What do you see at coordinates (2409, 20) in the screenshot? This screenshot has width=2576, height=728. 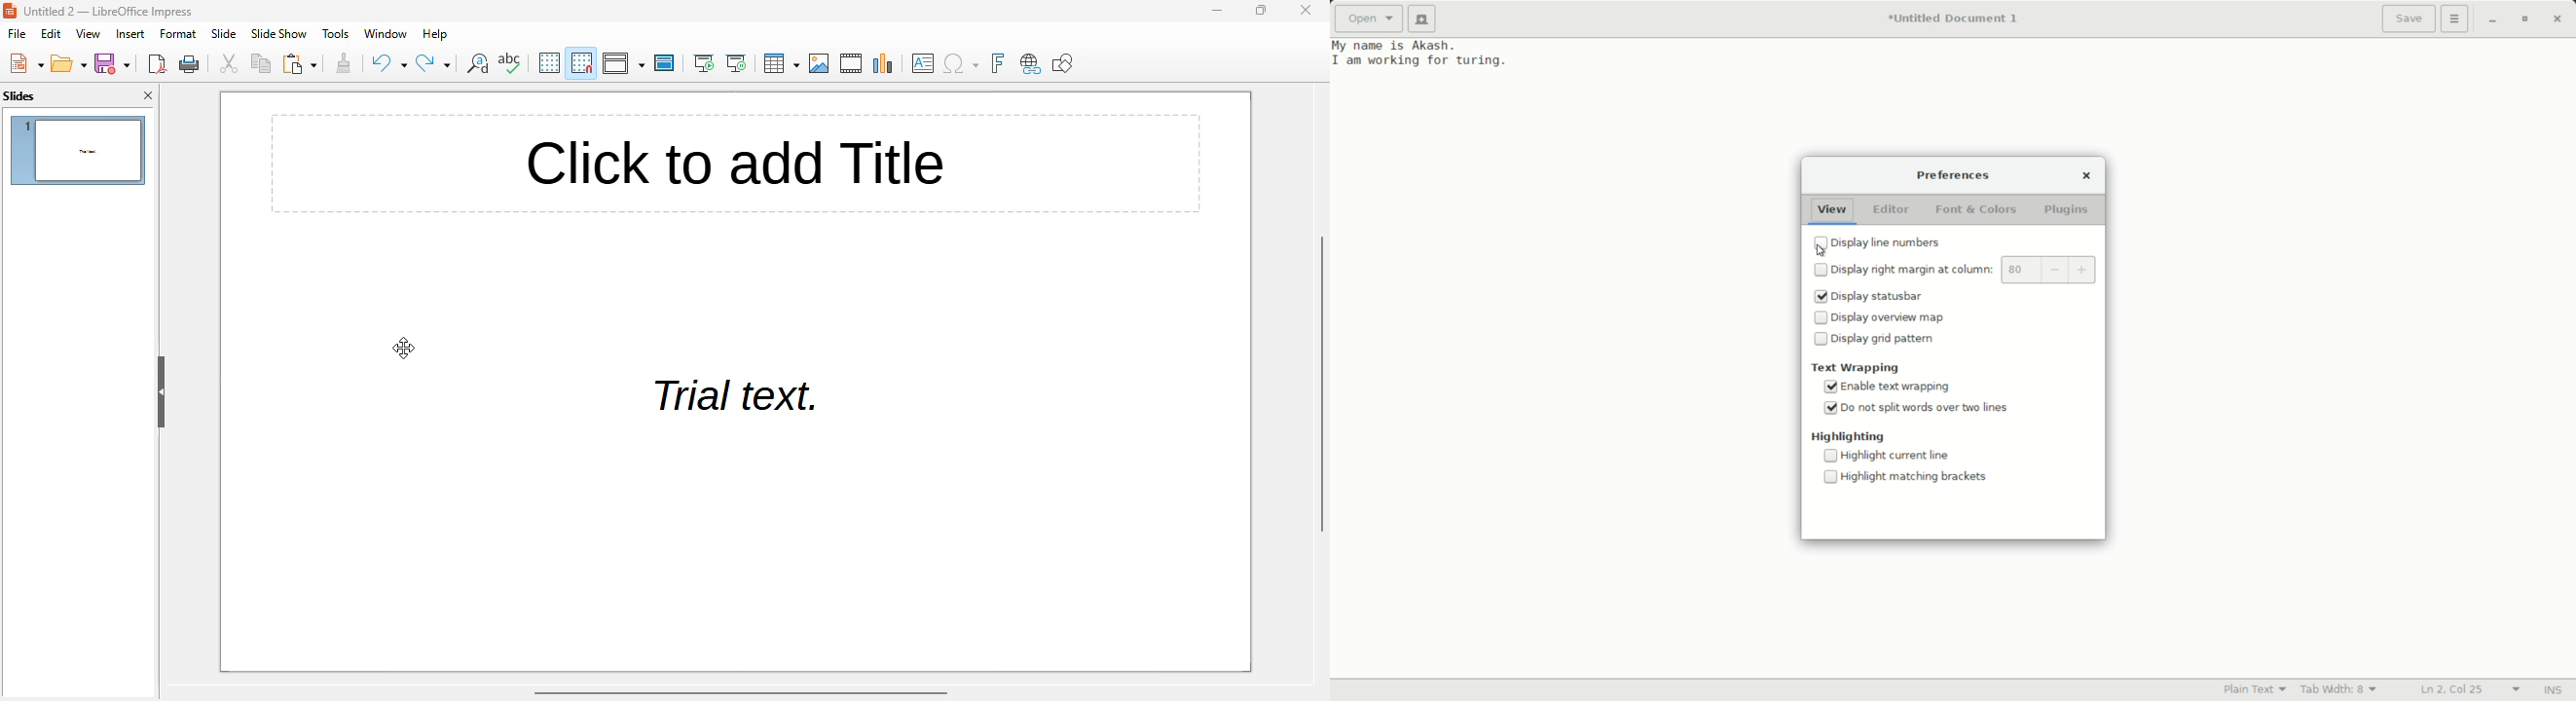 I see `save` at bounding box center [2409, 20].